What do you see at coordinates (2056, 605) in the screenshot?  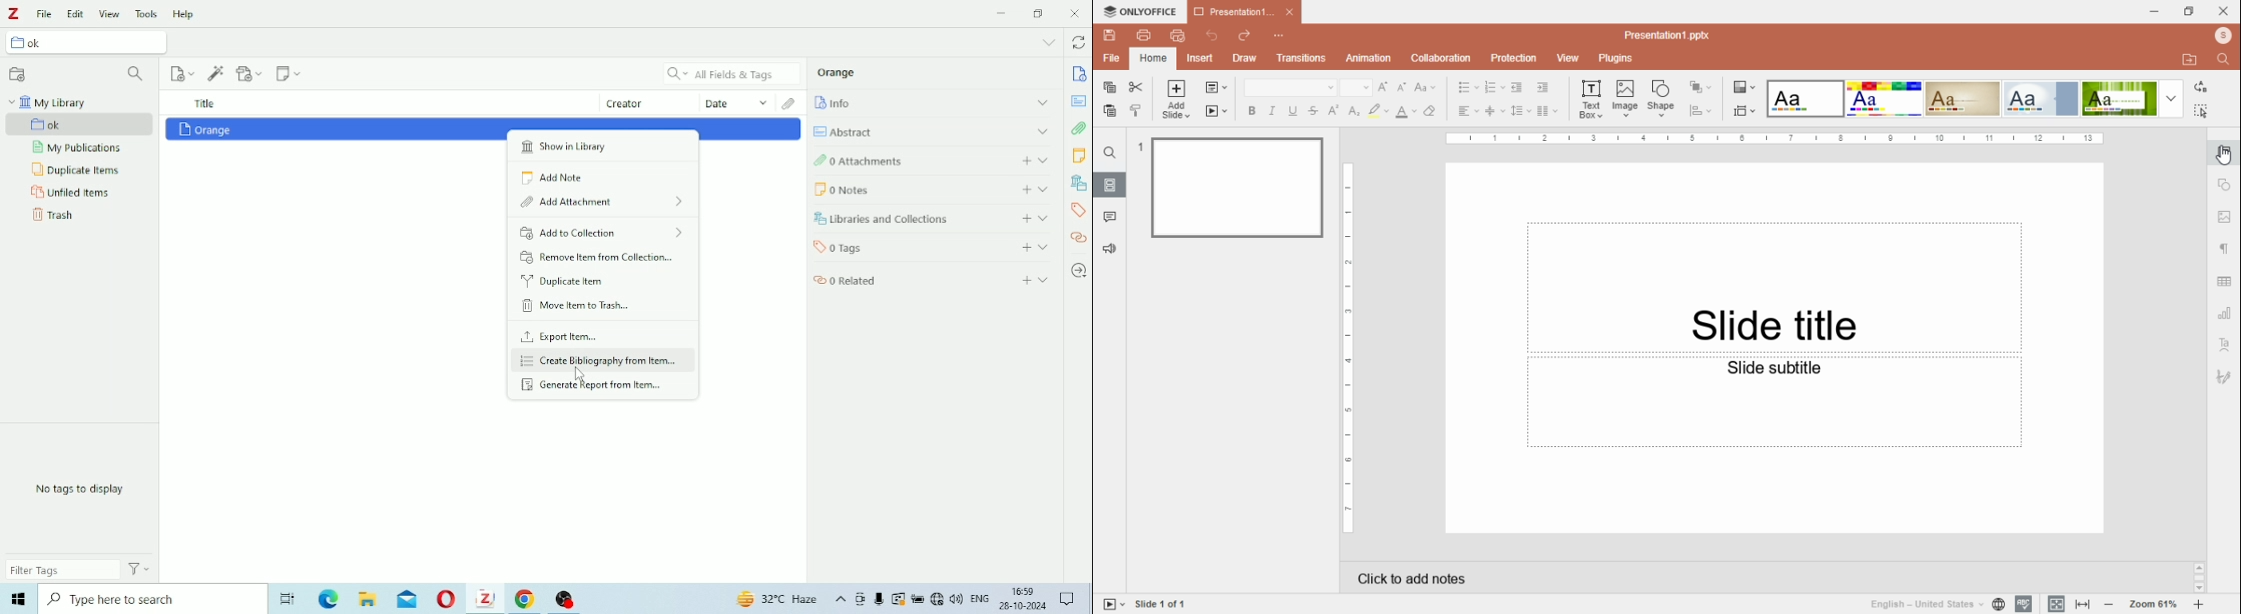 I see `fit window` at bounding box center [2056, 605].